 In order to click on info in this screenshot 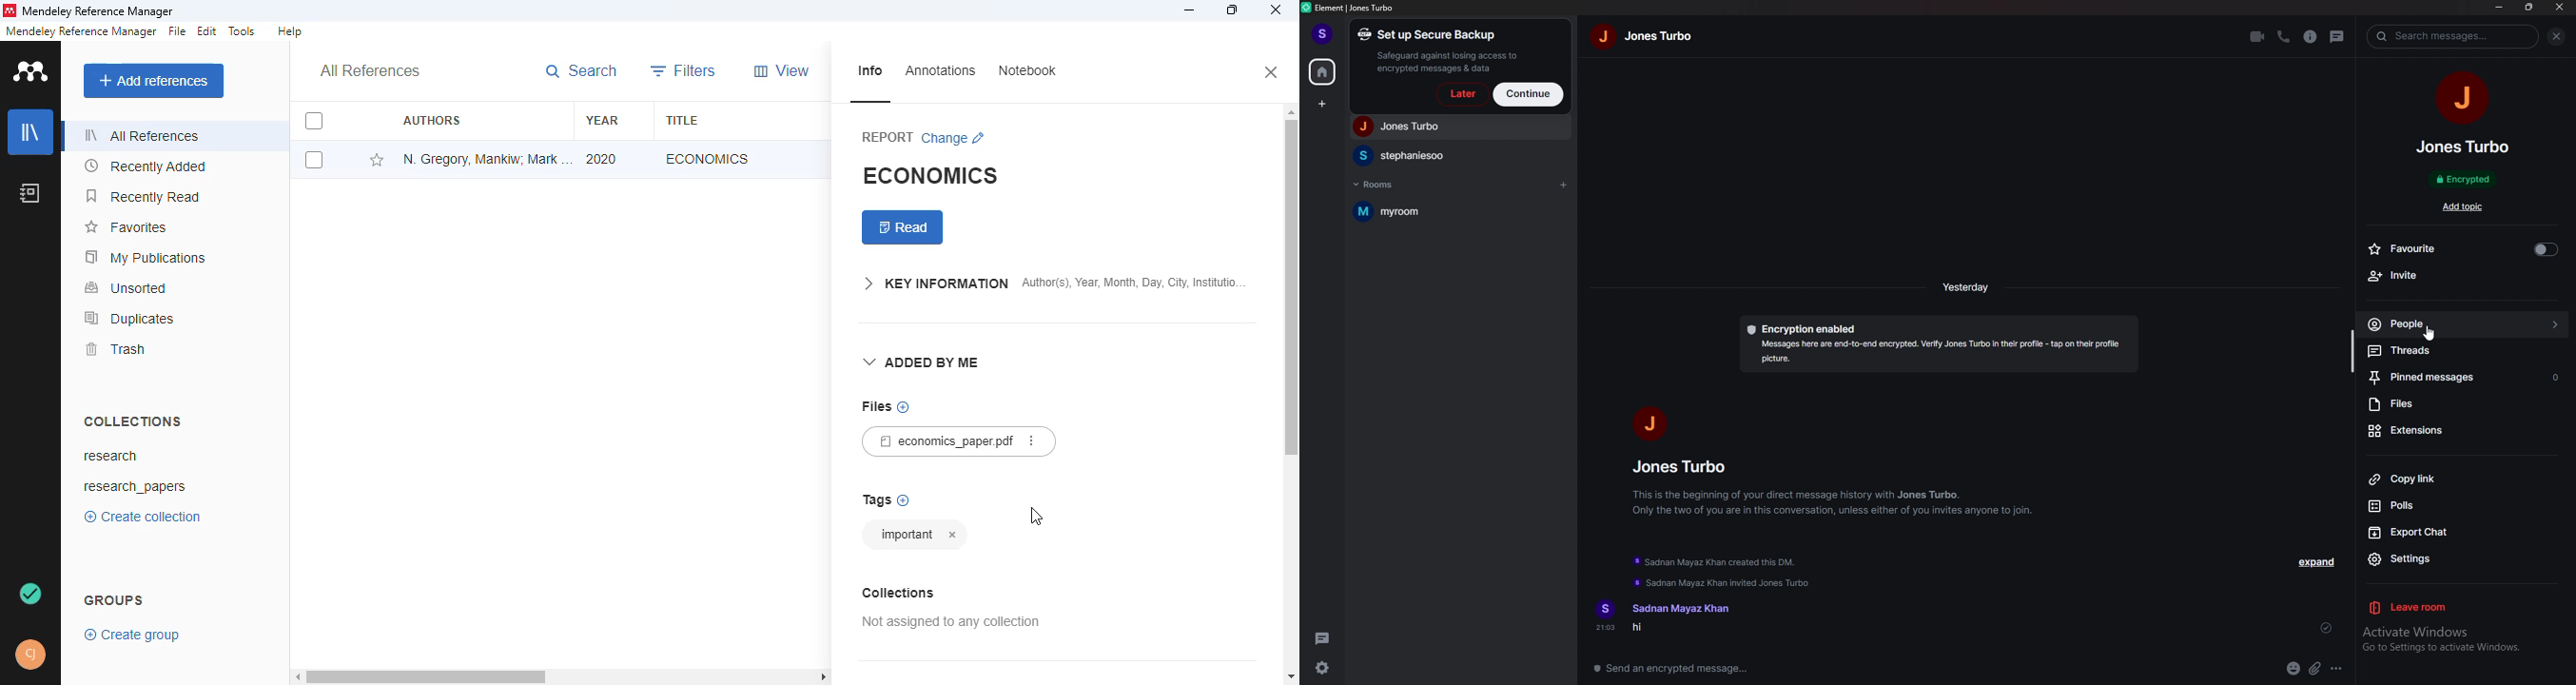, I will do `click(1835, 501)`.